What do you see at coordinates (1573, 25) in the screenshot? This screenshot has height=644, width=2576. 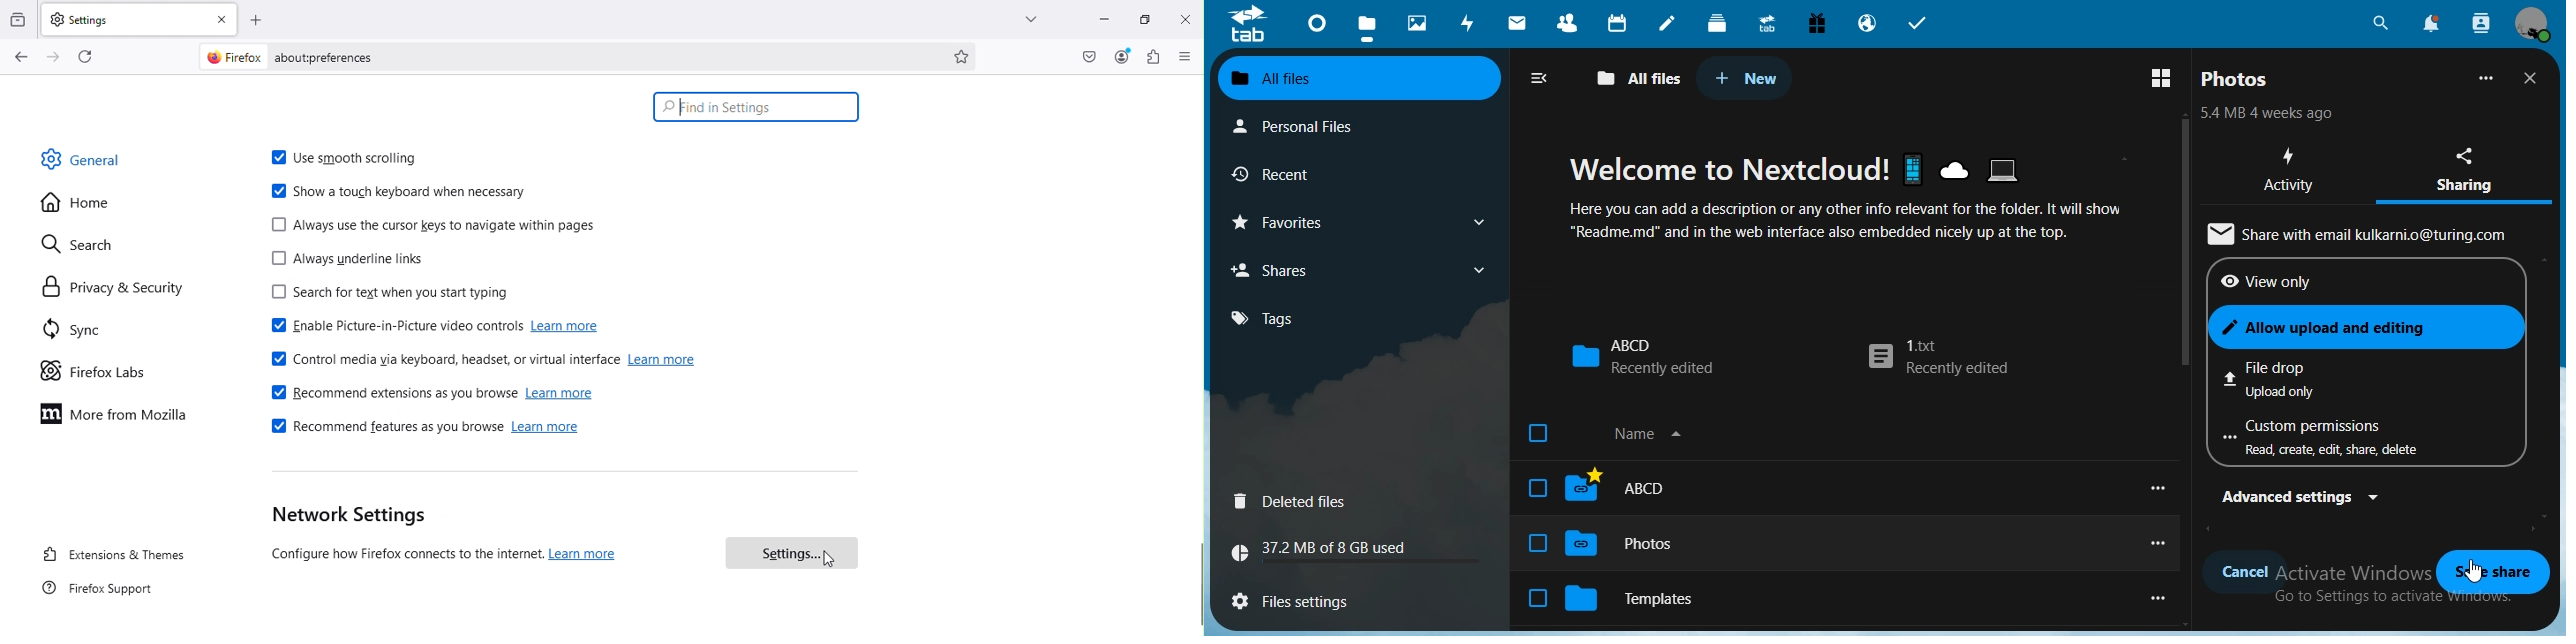 I see `contacts` at bounding box center [1573, 25].